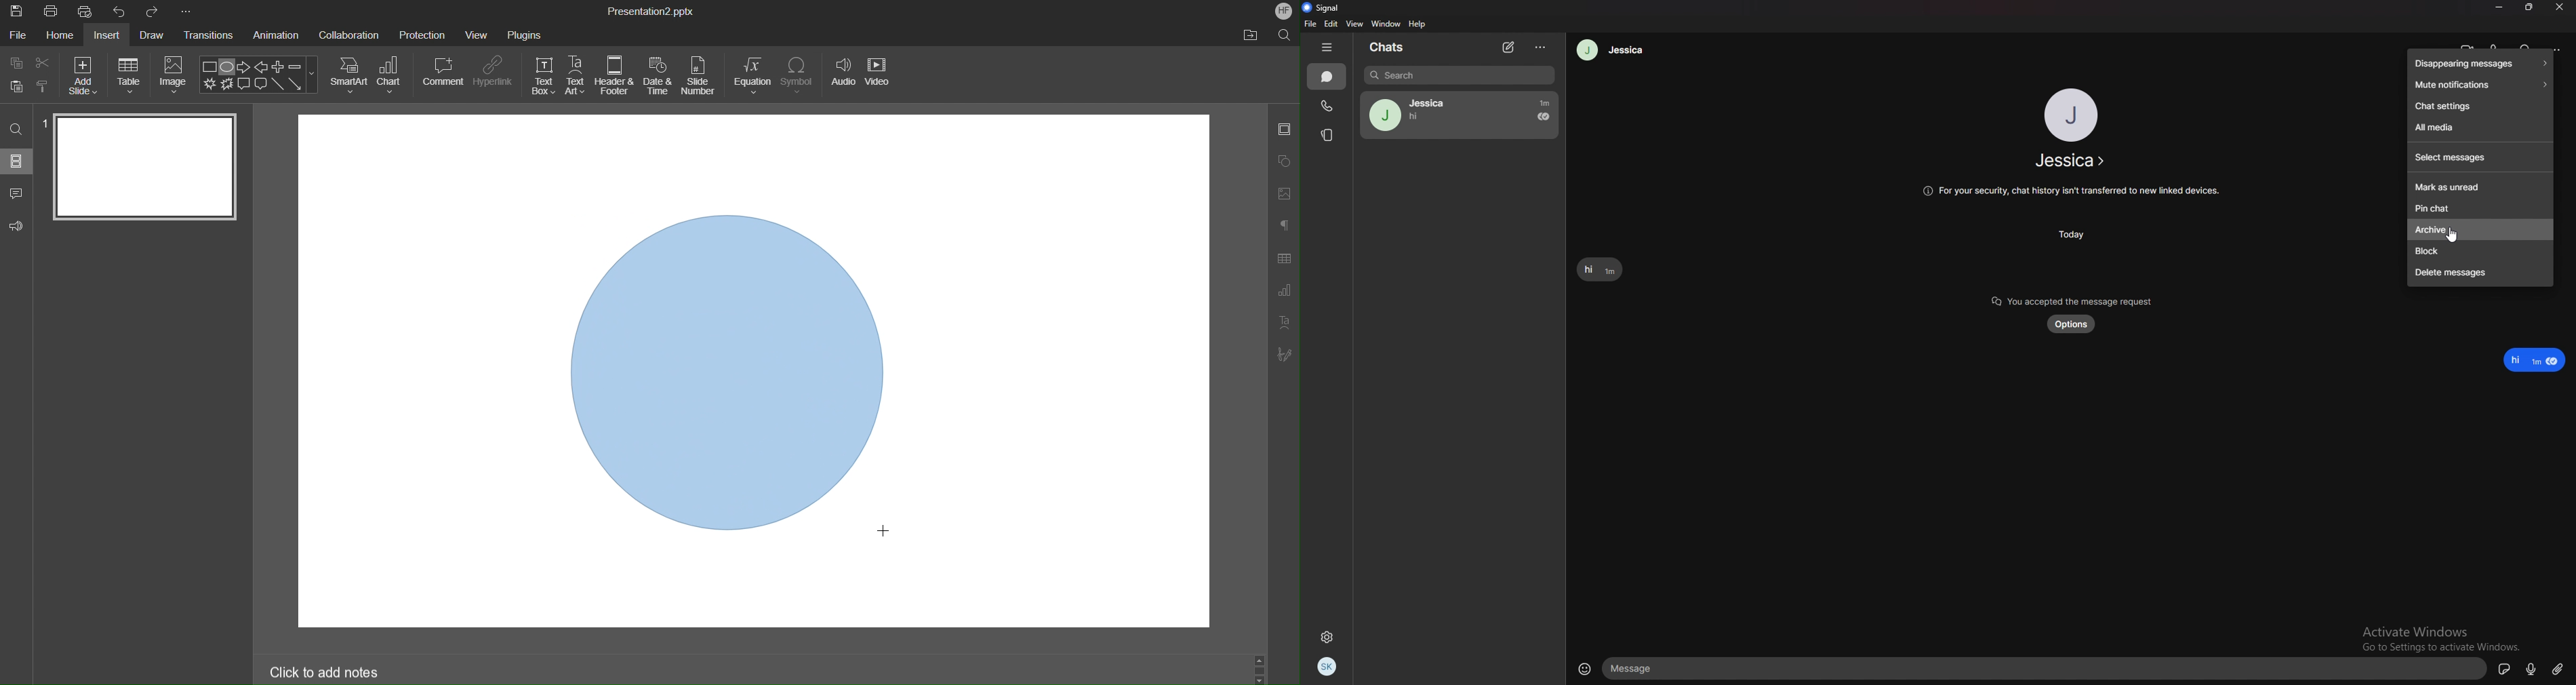 The height and width of the screenshot is (700, 2576). Describe the element at coordinates (422, 34) in the screenshot. I see `Protection` at that location.